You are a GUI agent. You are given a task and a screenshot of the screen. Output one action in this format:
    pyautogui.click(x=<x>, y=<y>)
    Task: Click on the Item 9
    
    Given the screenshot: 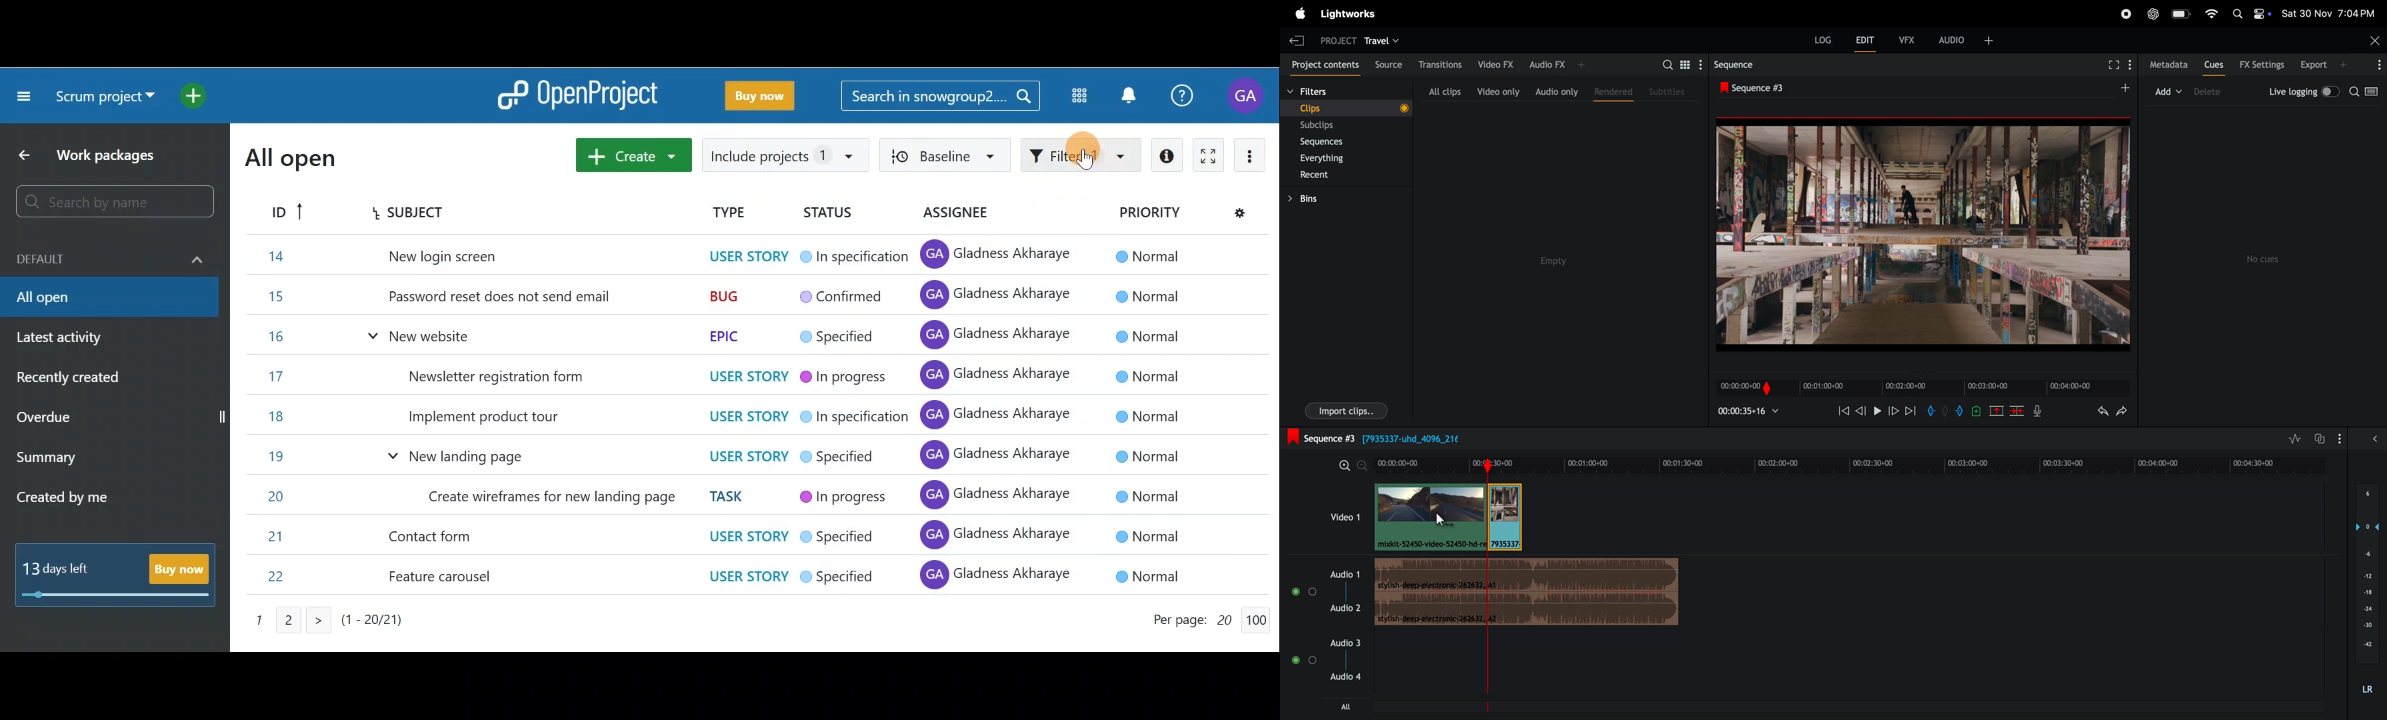 What is the action you would take?
    pyautogui.click(x=733, y=577)
    